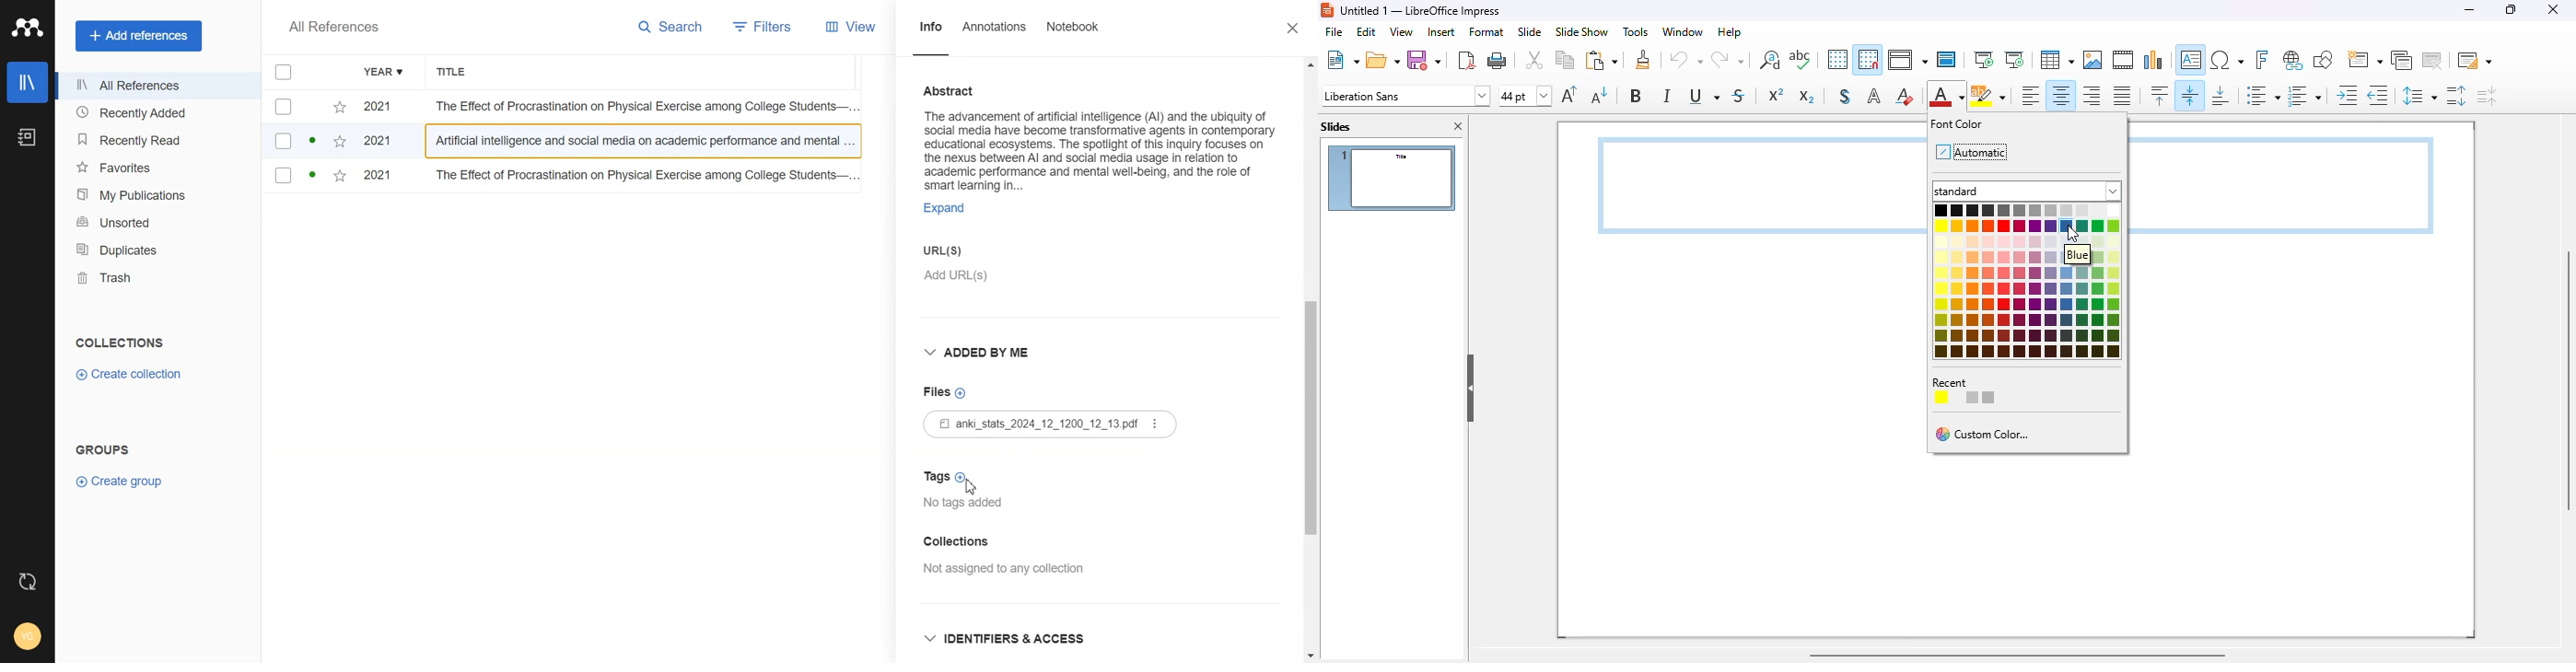  What do you see at coordinates (2488, 96) in the screenshot?
I see `decrease paragraph spacing` at bounding box center [2488, 96].